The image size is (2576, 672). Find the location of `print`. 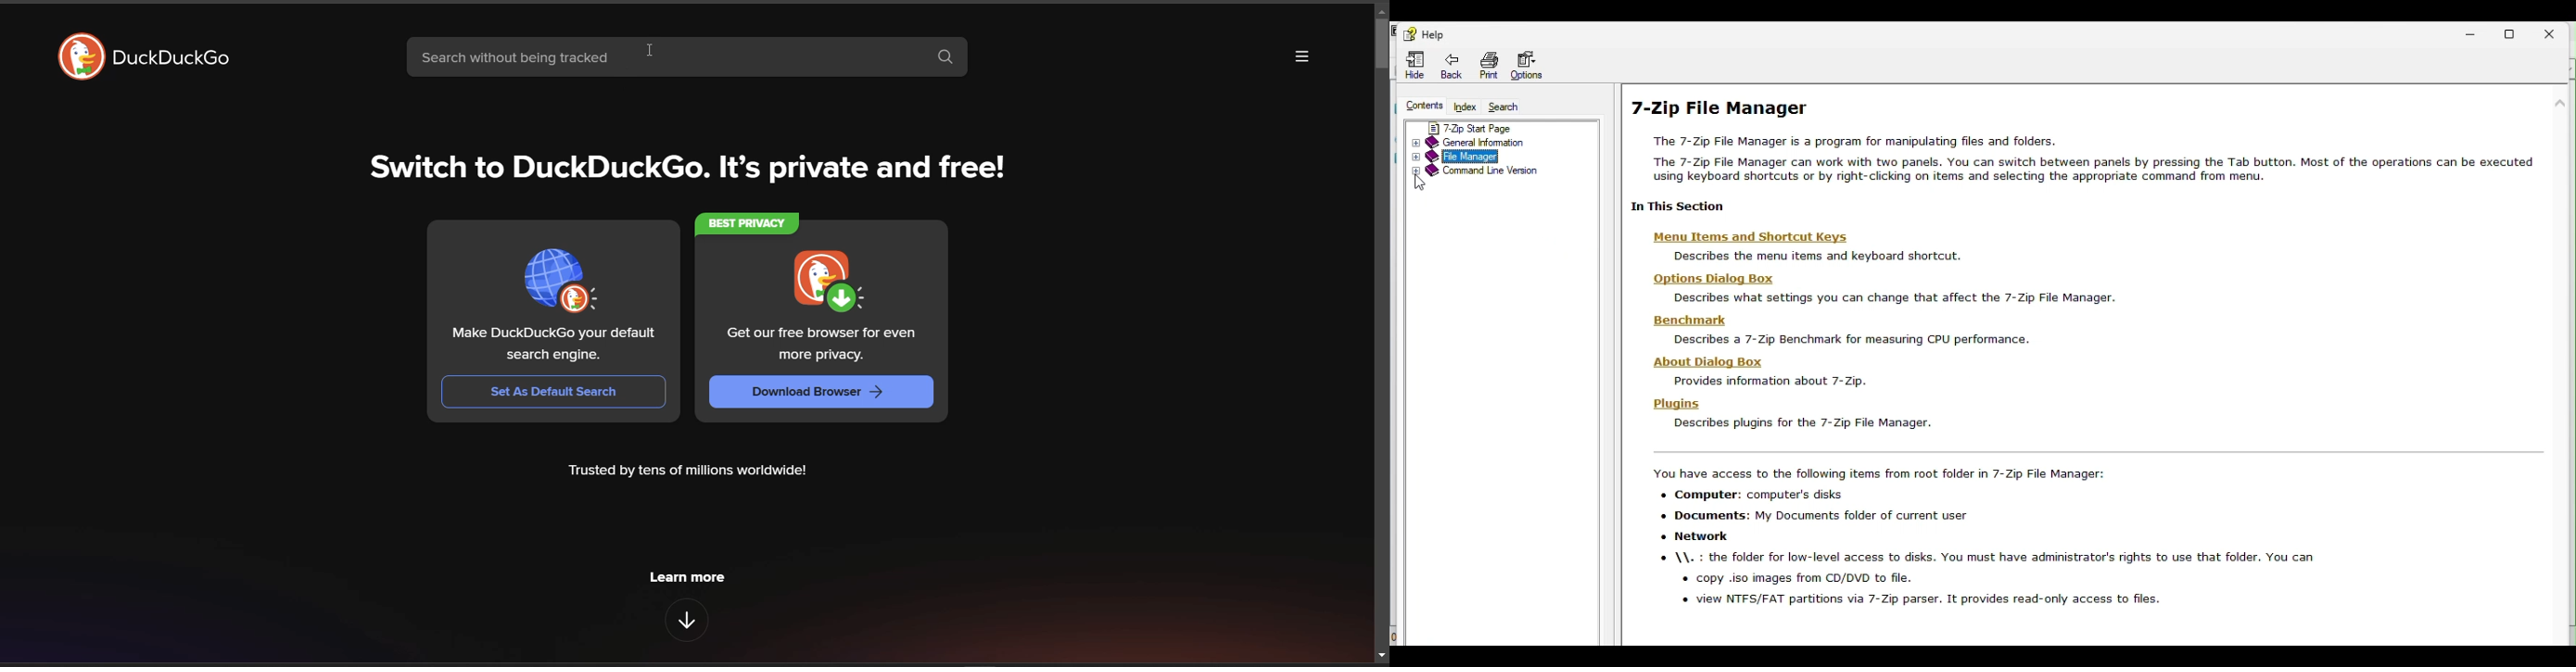

print is located at coordinates (1488, 65).